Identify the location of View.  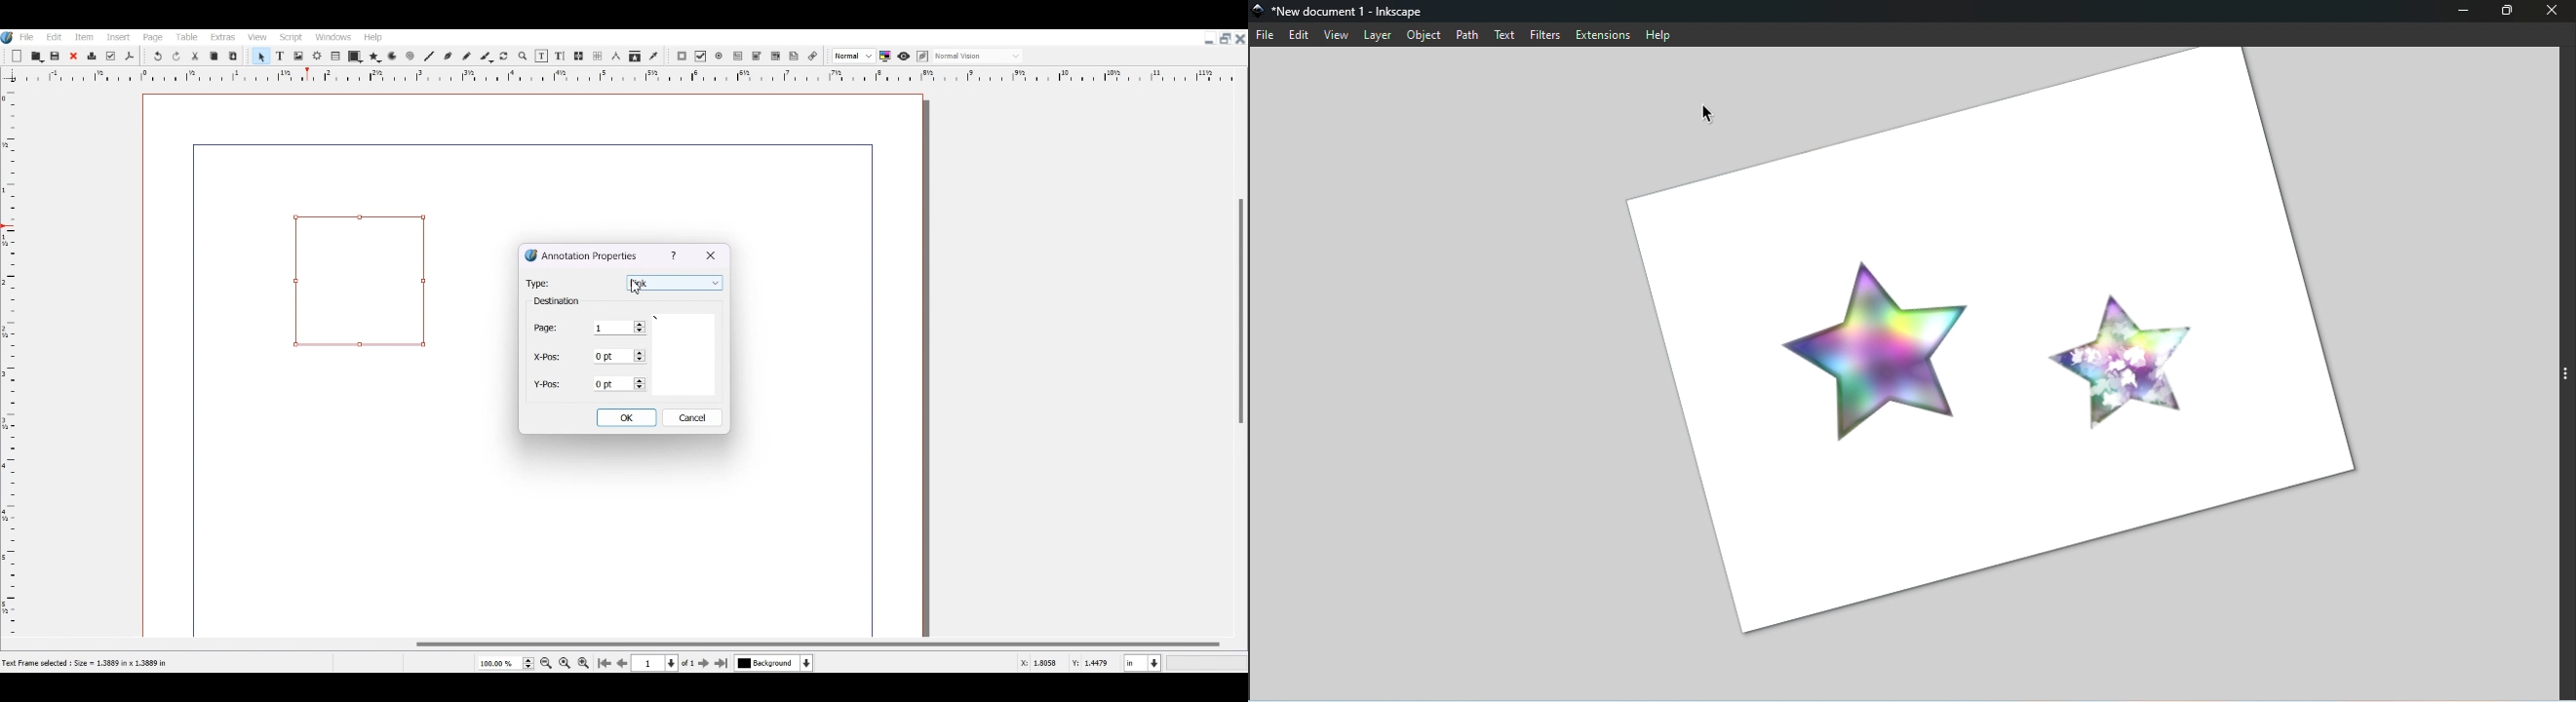
(1337, 35).